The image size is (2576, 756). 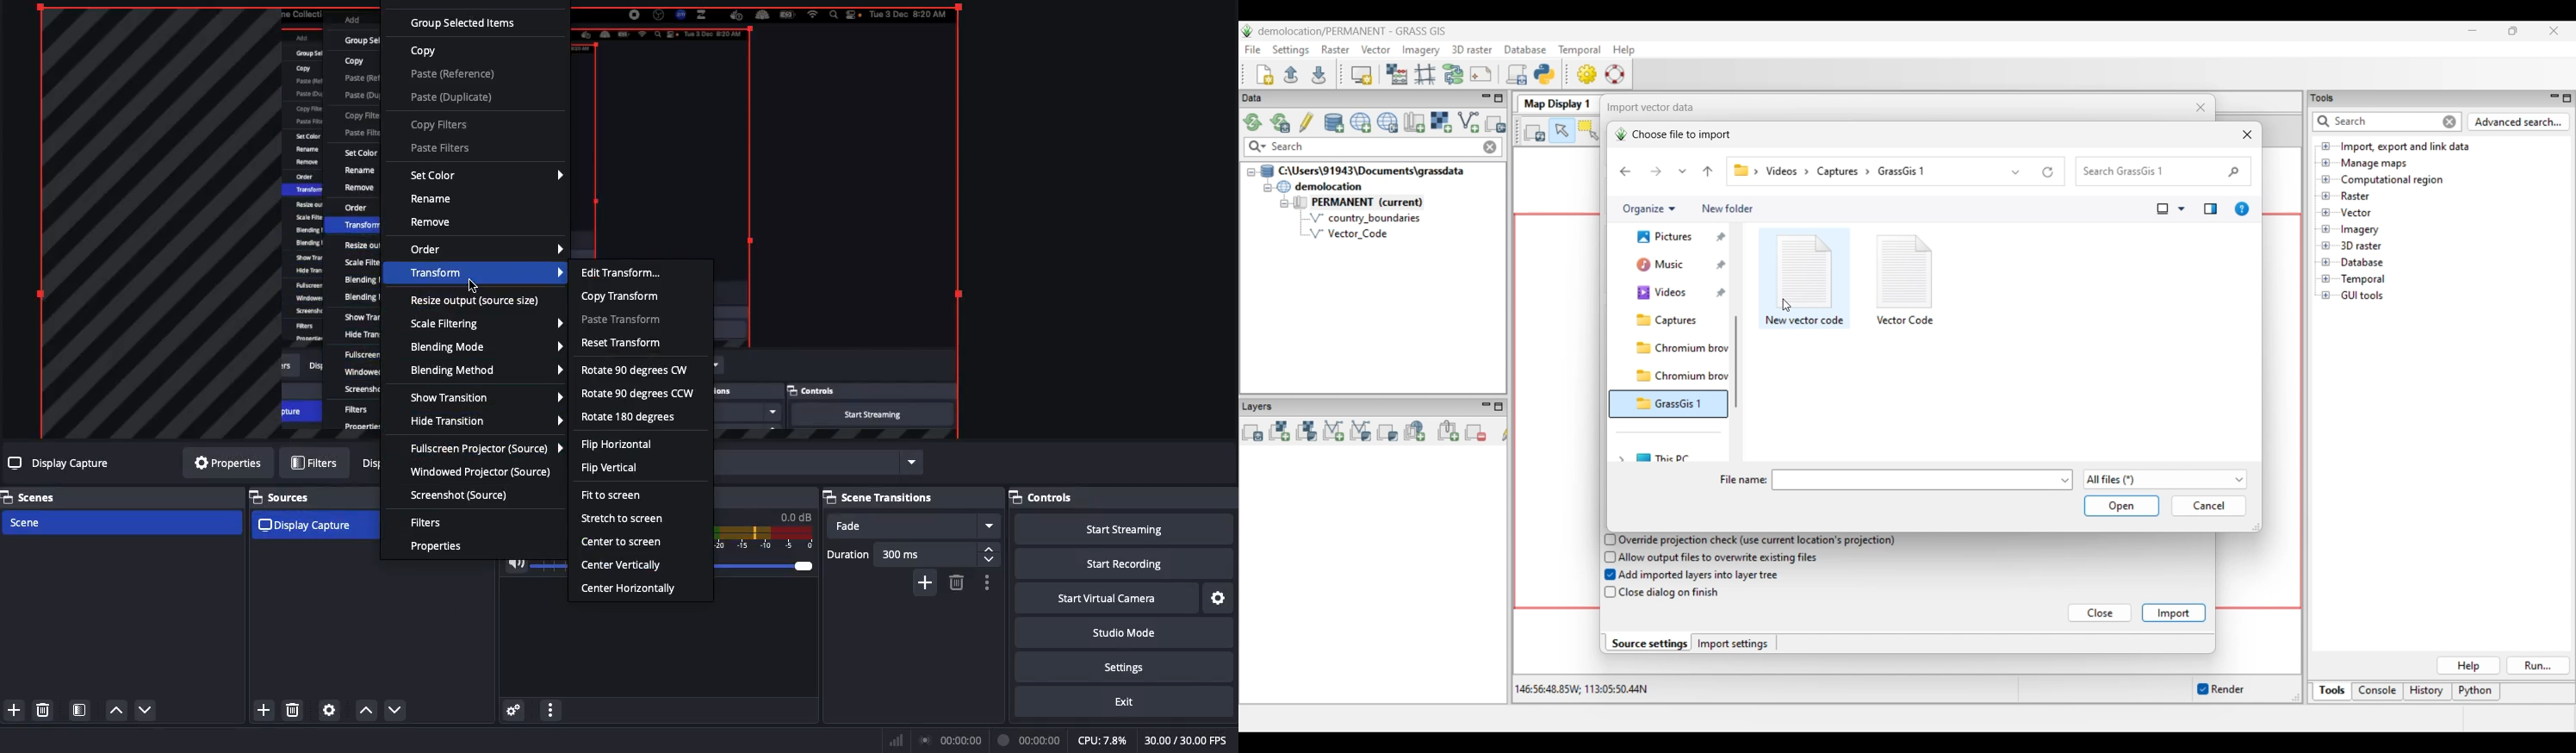 I want to click on Double click to view files under Import, export and link data, so click(x=2406, y=147).